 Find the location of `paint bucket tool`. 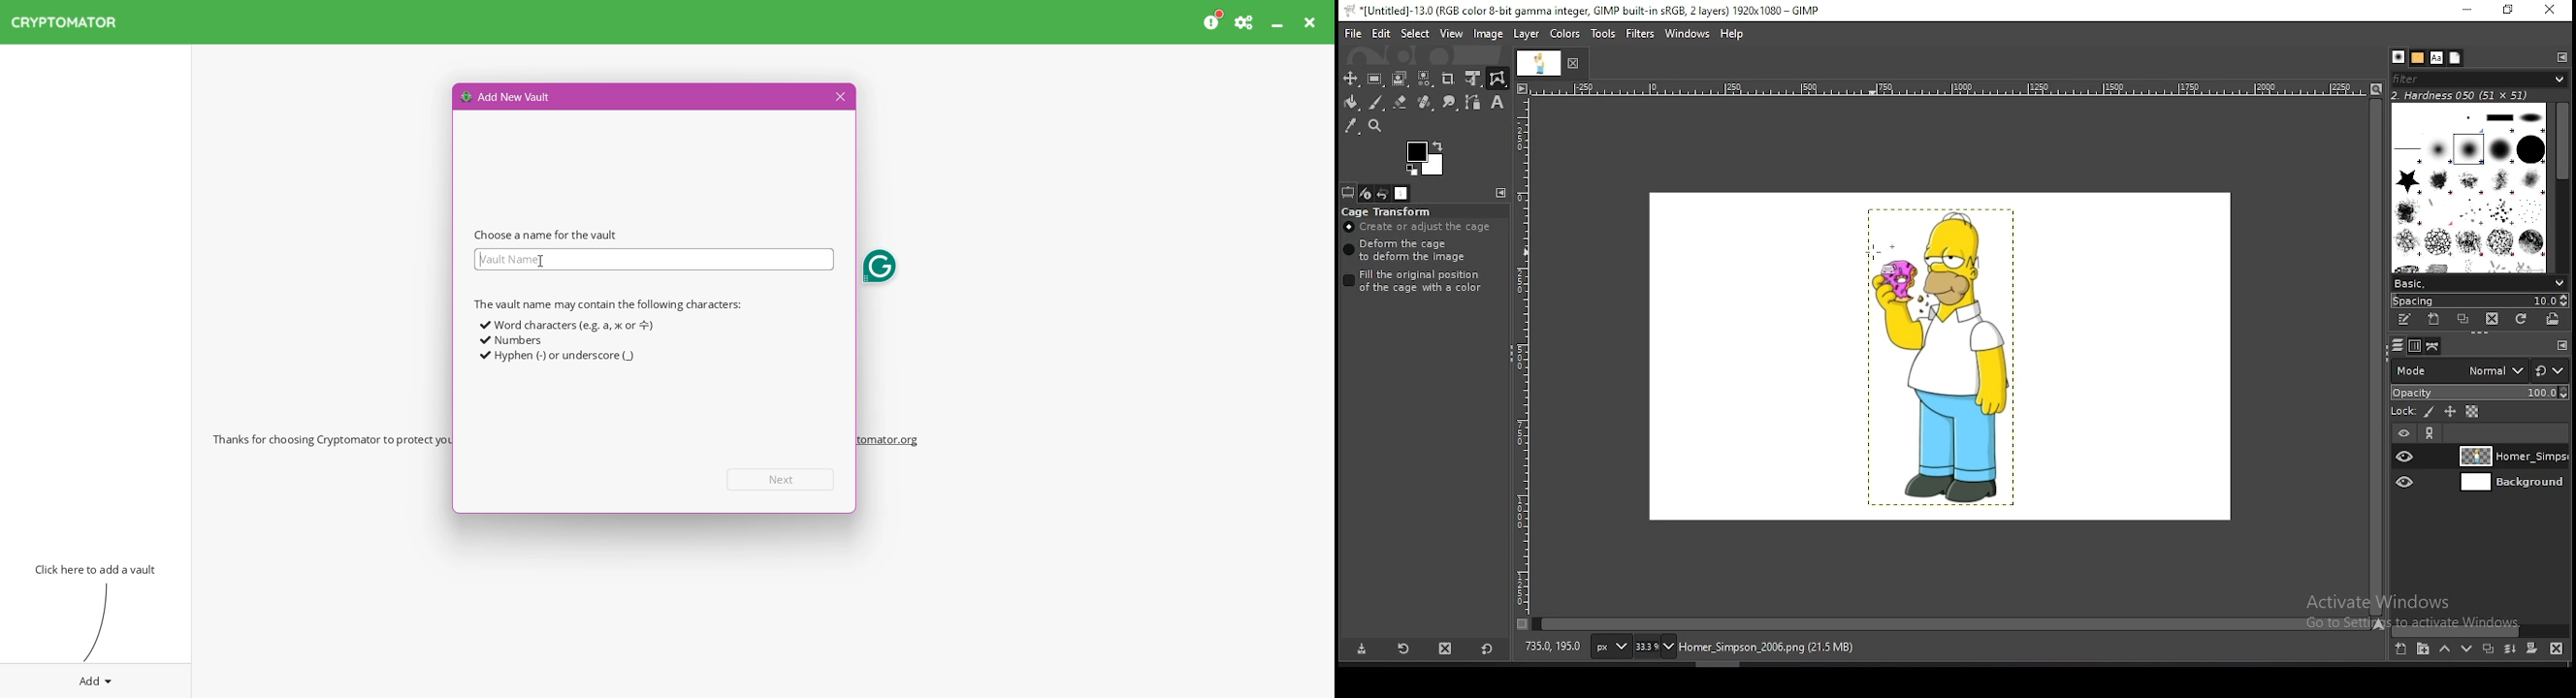

paint bucket tool is located at coordinates (1351, 102).